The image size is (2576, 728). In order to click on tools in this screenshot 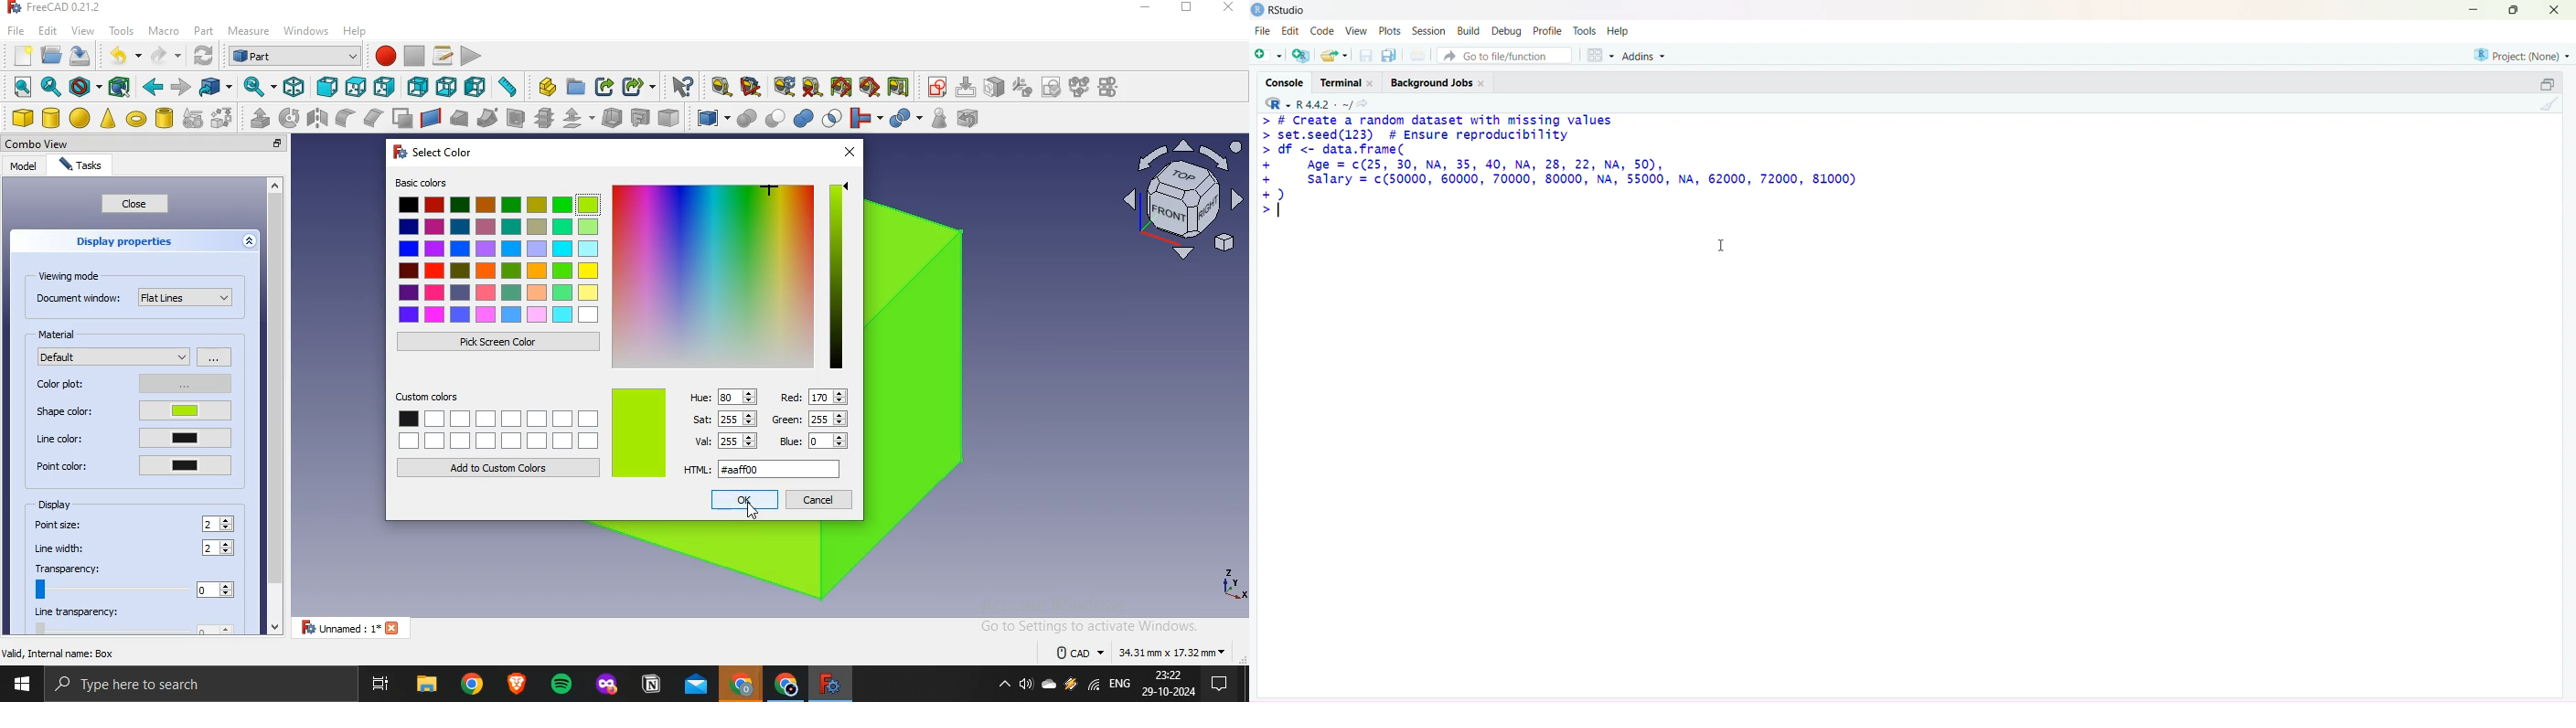, I will do `click(1586, 30)`.